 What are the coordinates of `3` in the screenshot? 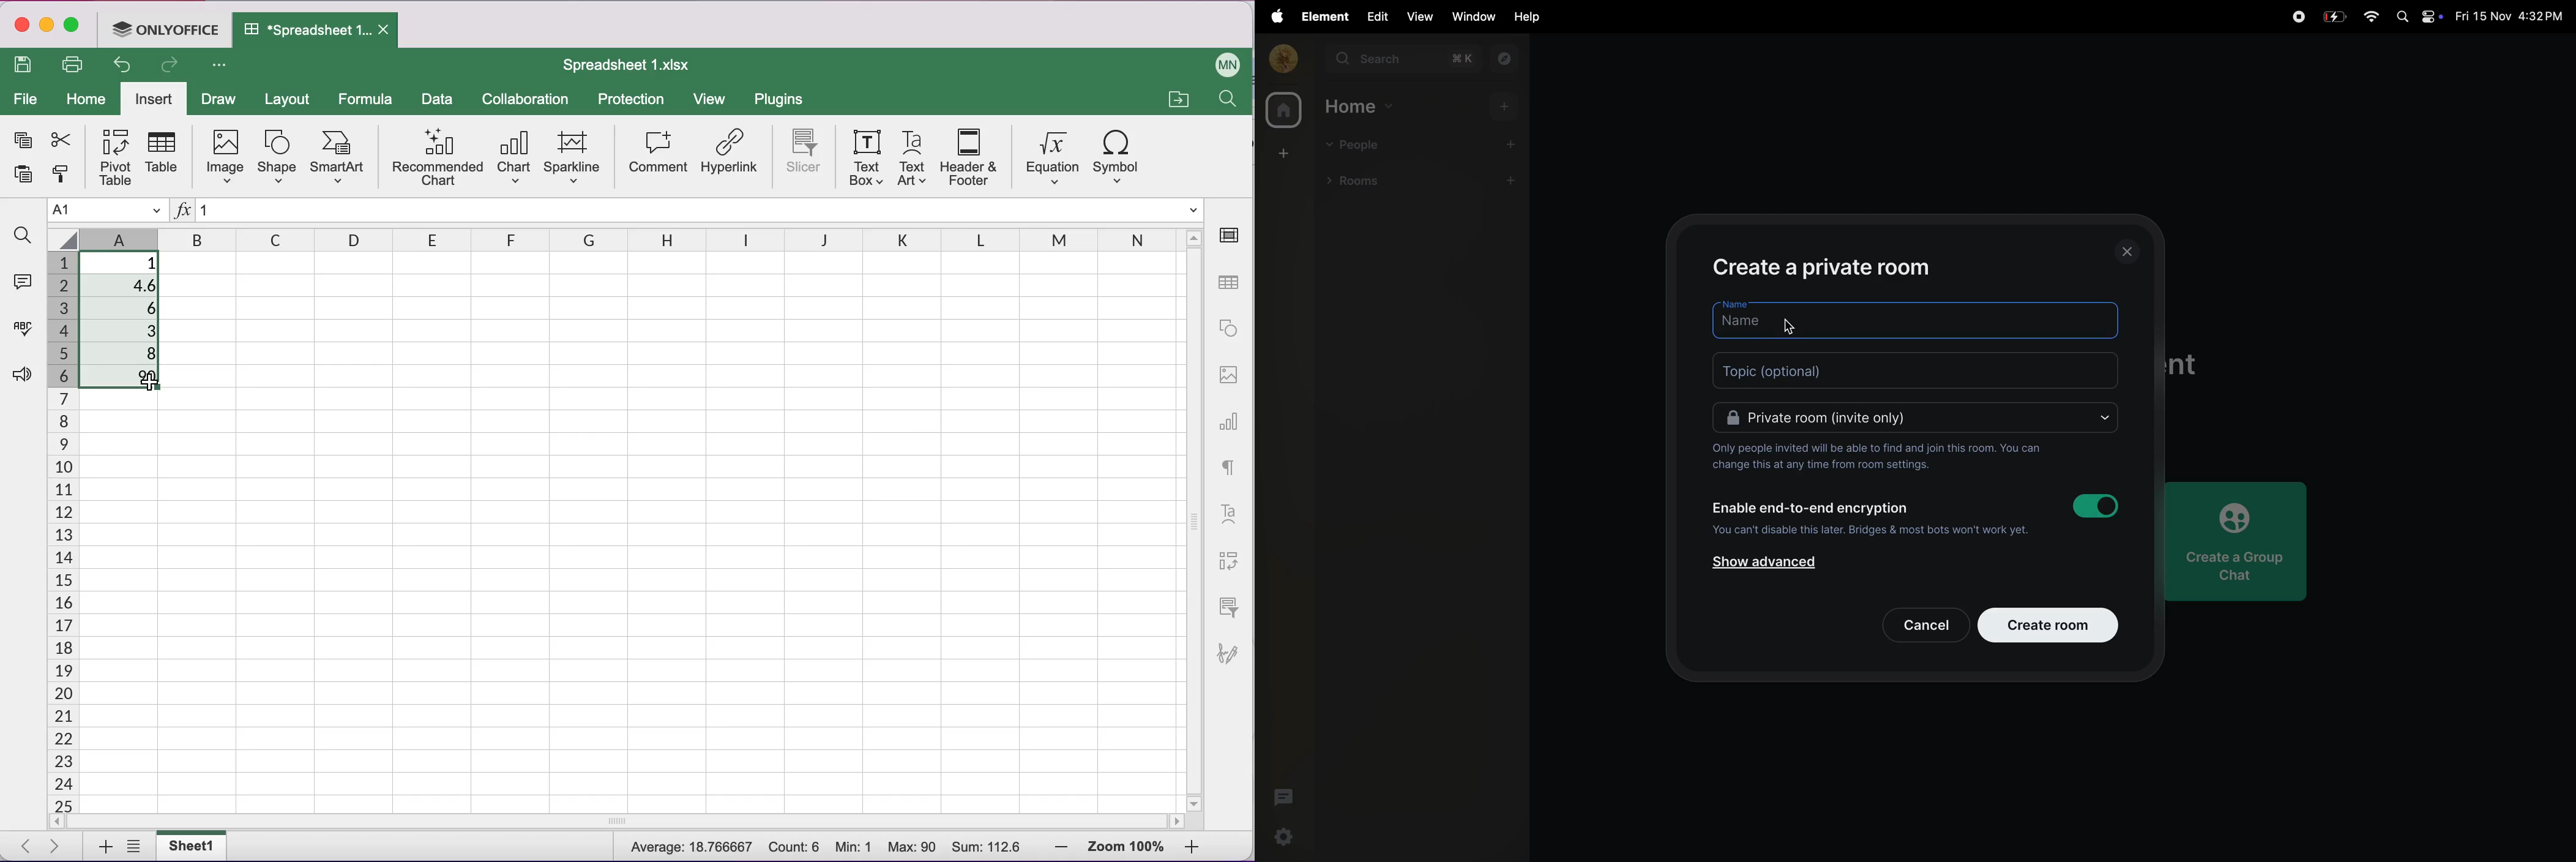 It's located at (127, 330).